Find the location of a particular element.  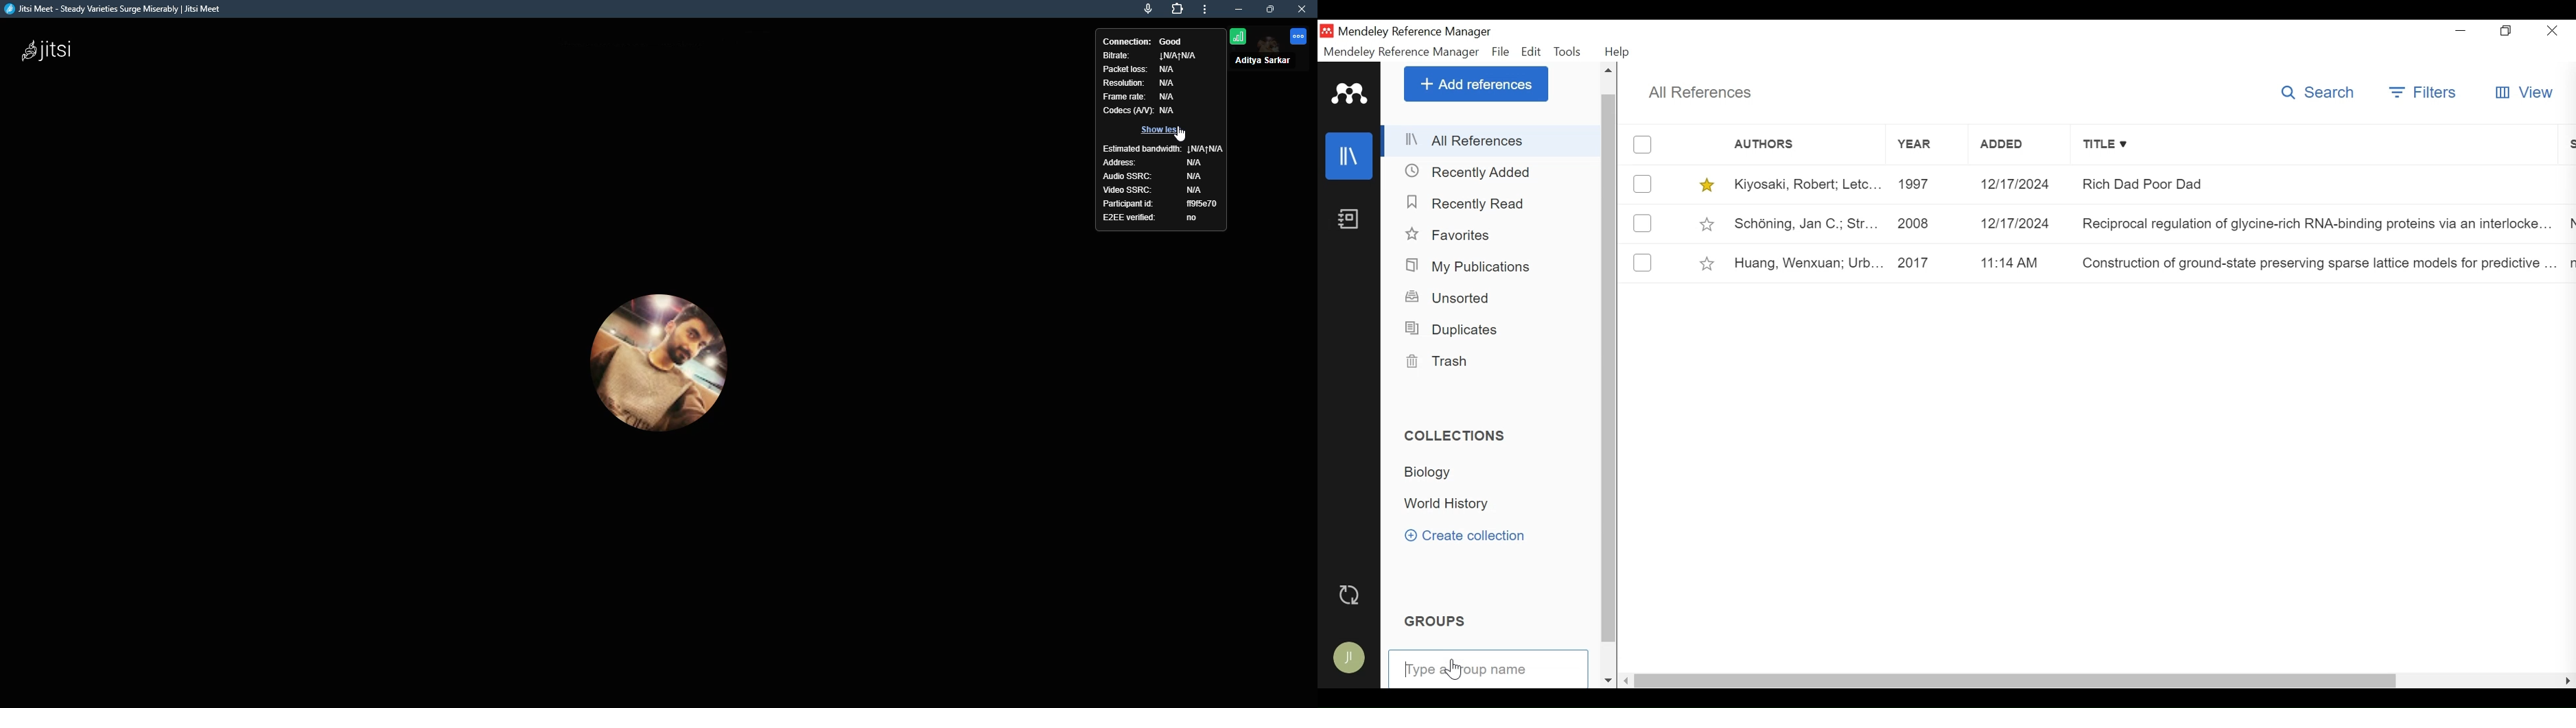

File is located at coordinates (1501, 52).